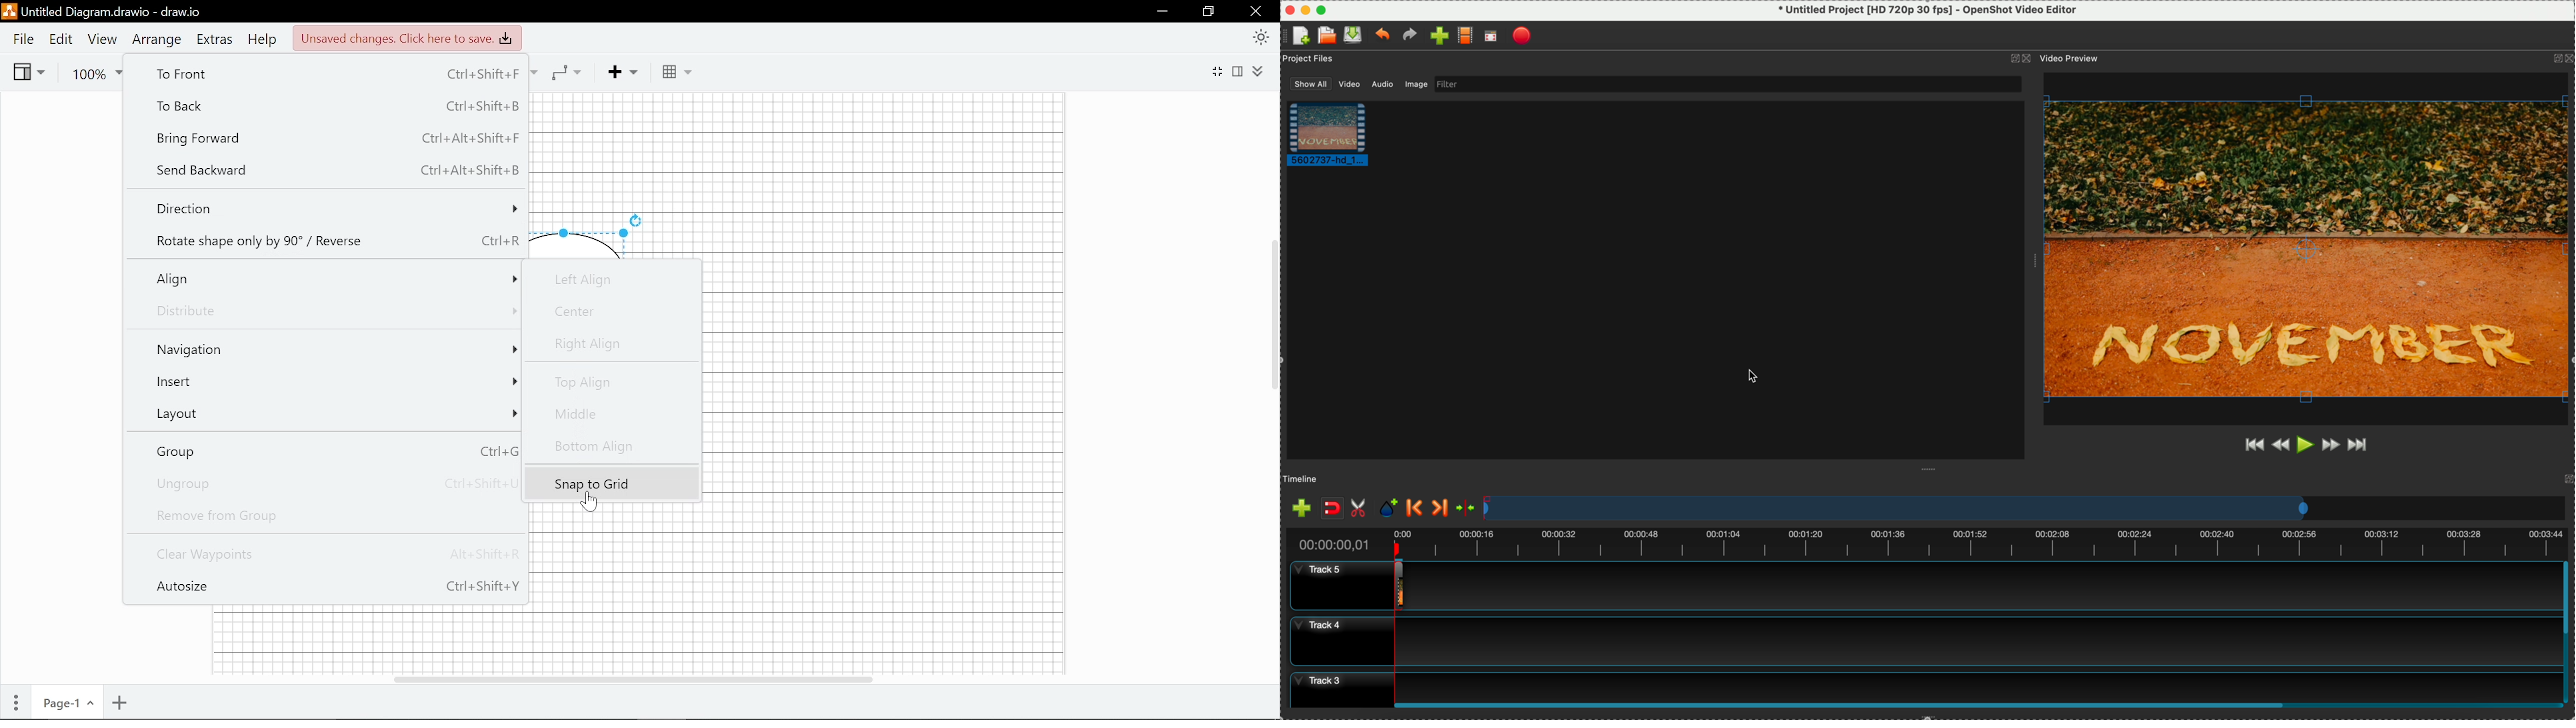 The image size is (2576, 728). What do you see at coordinates (2306, 445) in the screenshot?
I see `play` at bounding box center [2306, 445].